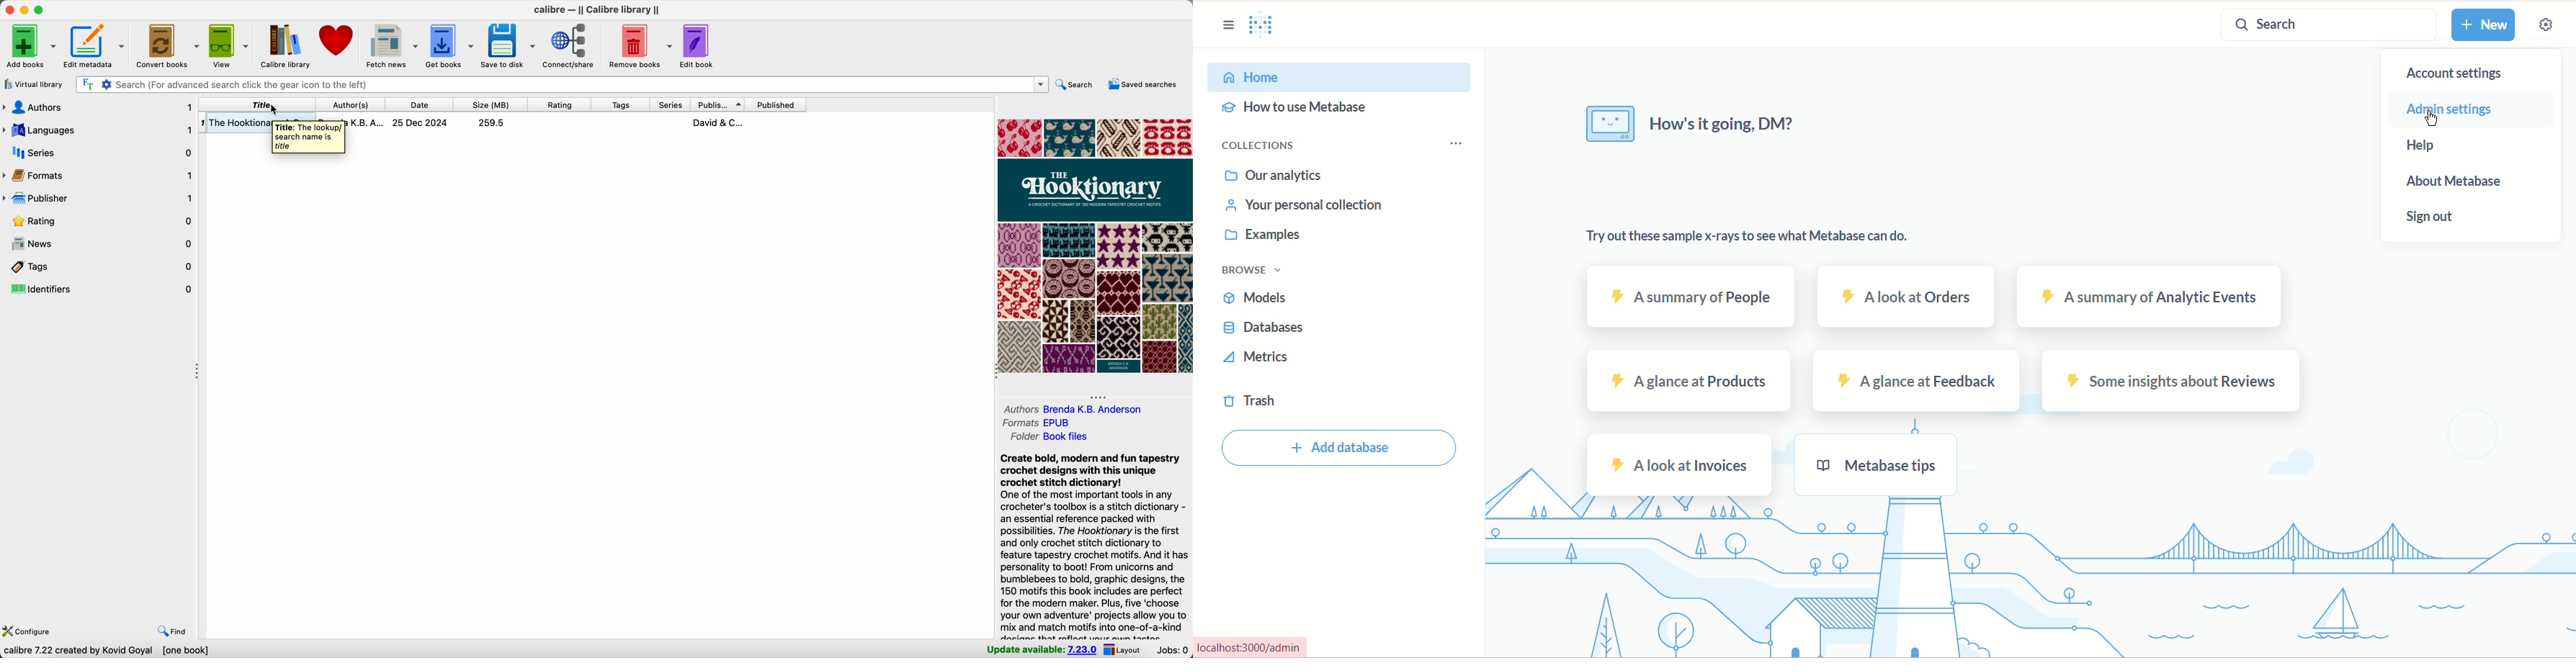 The image size is (2576, 672). Describe the element at coordinates (102, 289) in the screenshot. I see `identifiers` at that location.